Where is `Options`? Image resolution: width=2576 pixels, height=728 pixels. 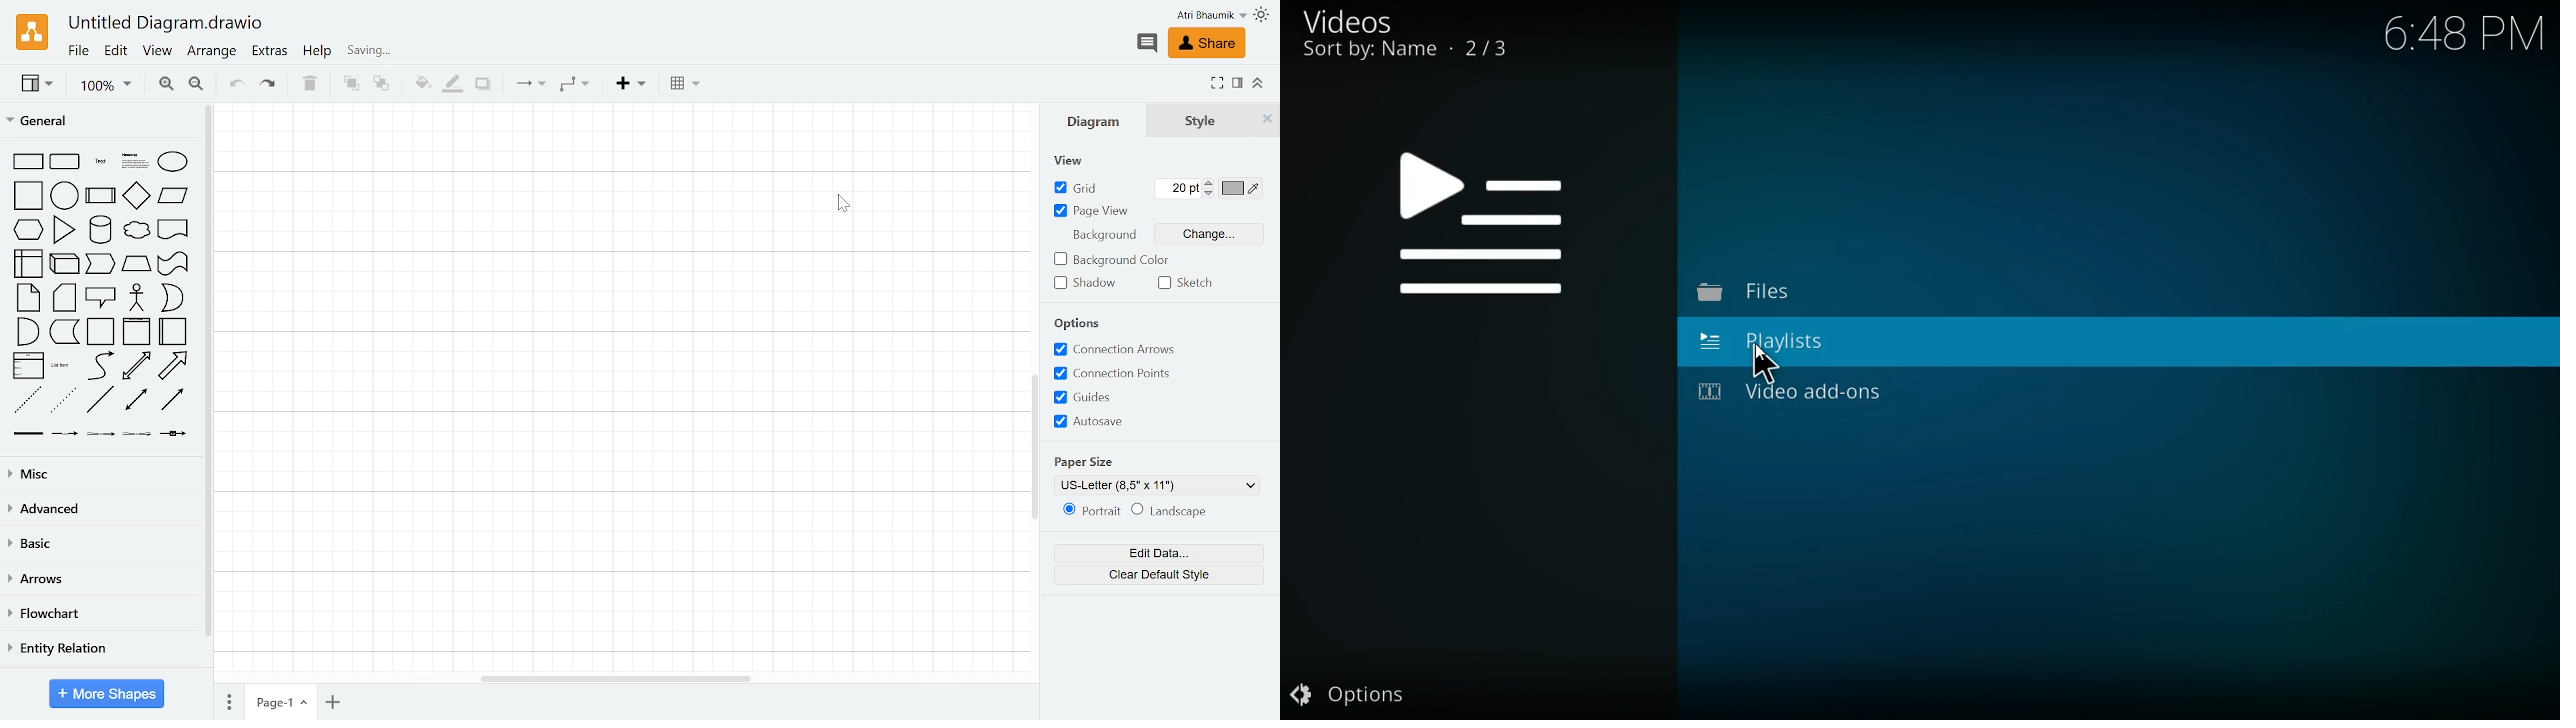 Options is located at coordinates (1071, 322).